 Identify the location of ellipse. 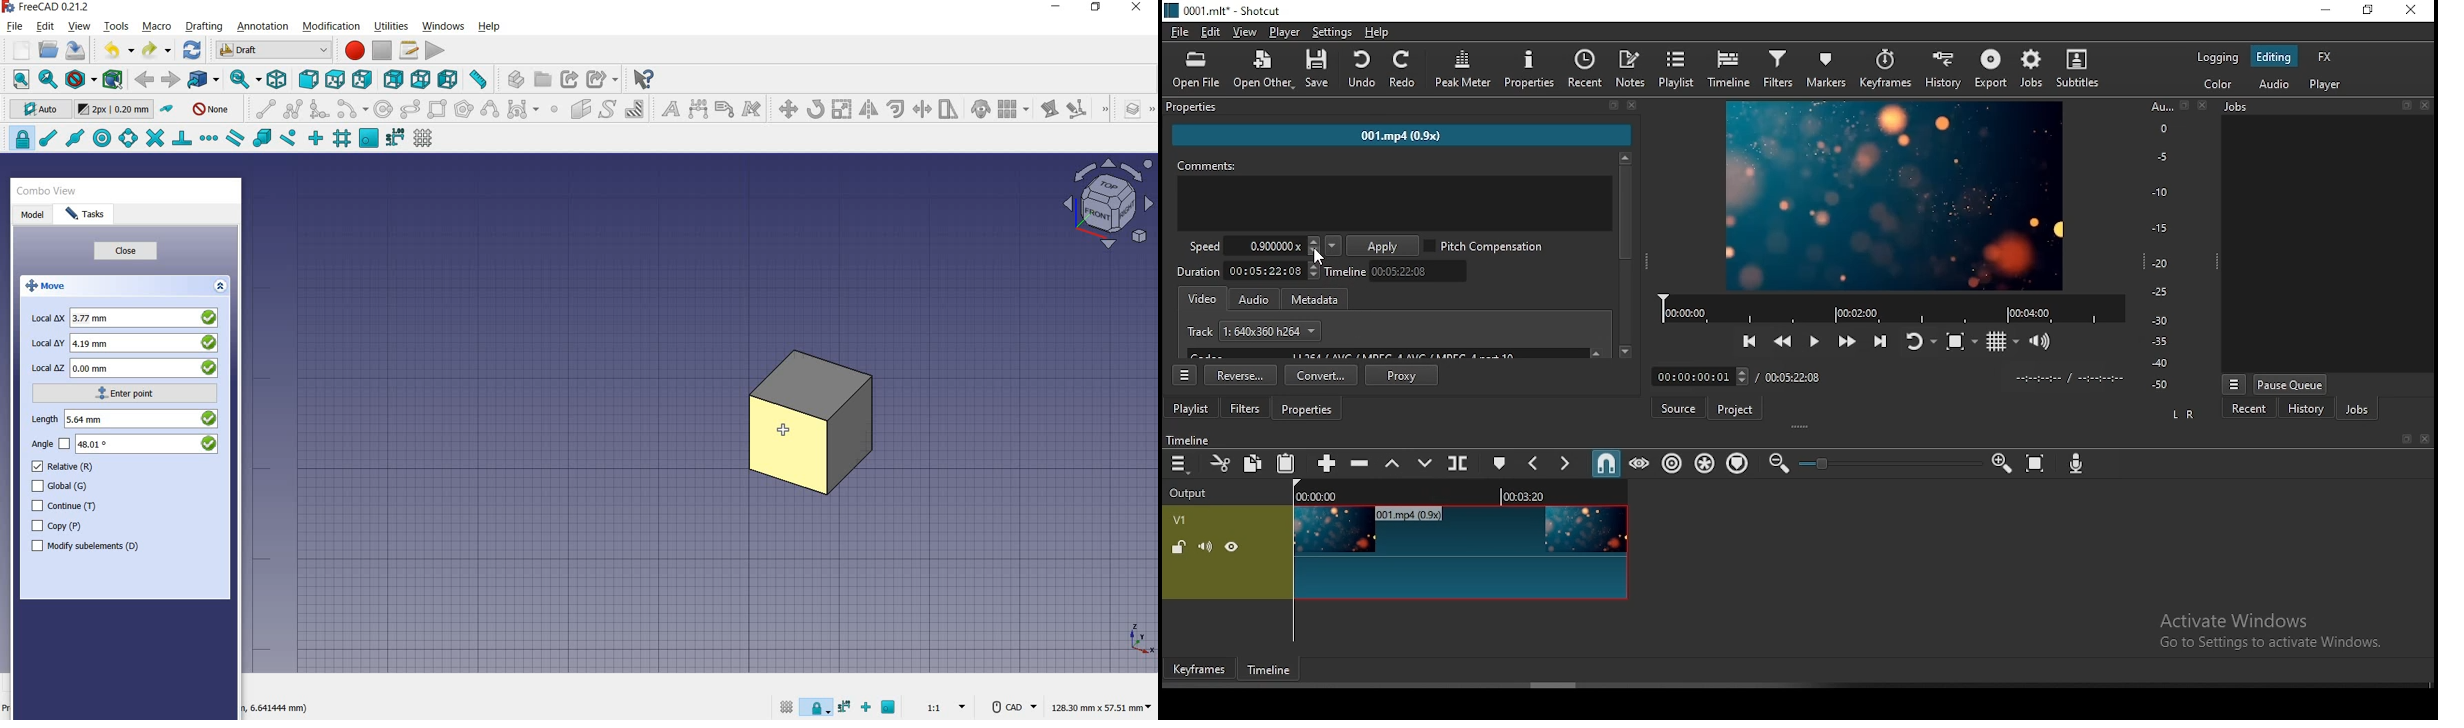
(411, 110).